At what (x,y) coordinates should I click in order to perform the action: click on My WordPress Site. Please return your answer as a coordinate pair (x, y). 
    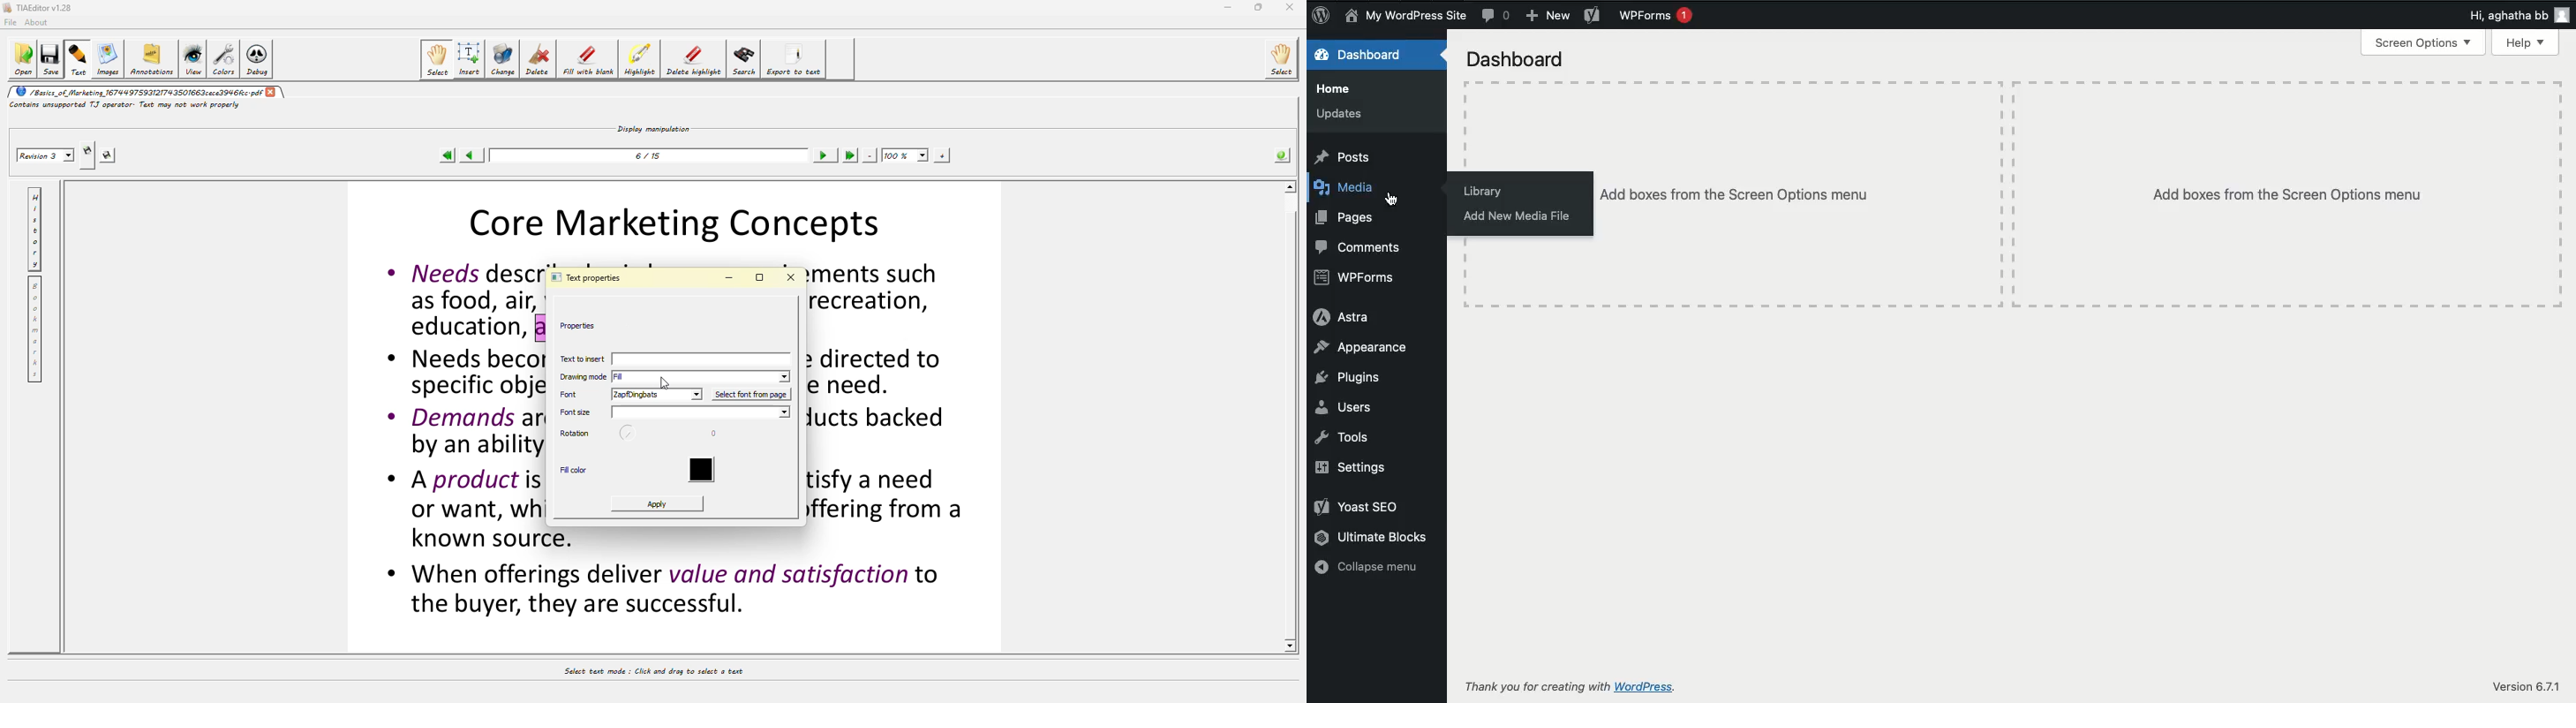
    Looking at the image, I should click on (1405, 17).